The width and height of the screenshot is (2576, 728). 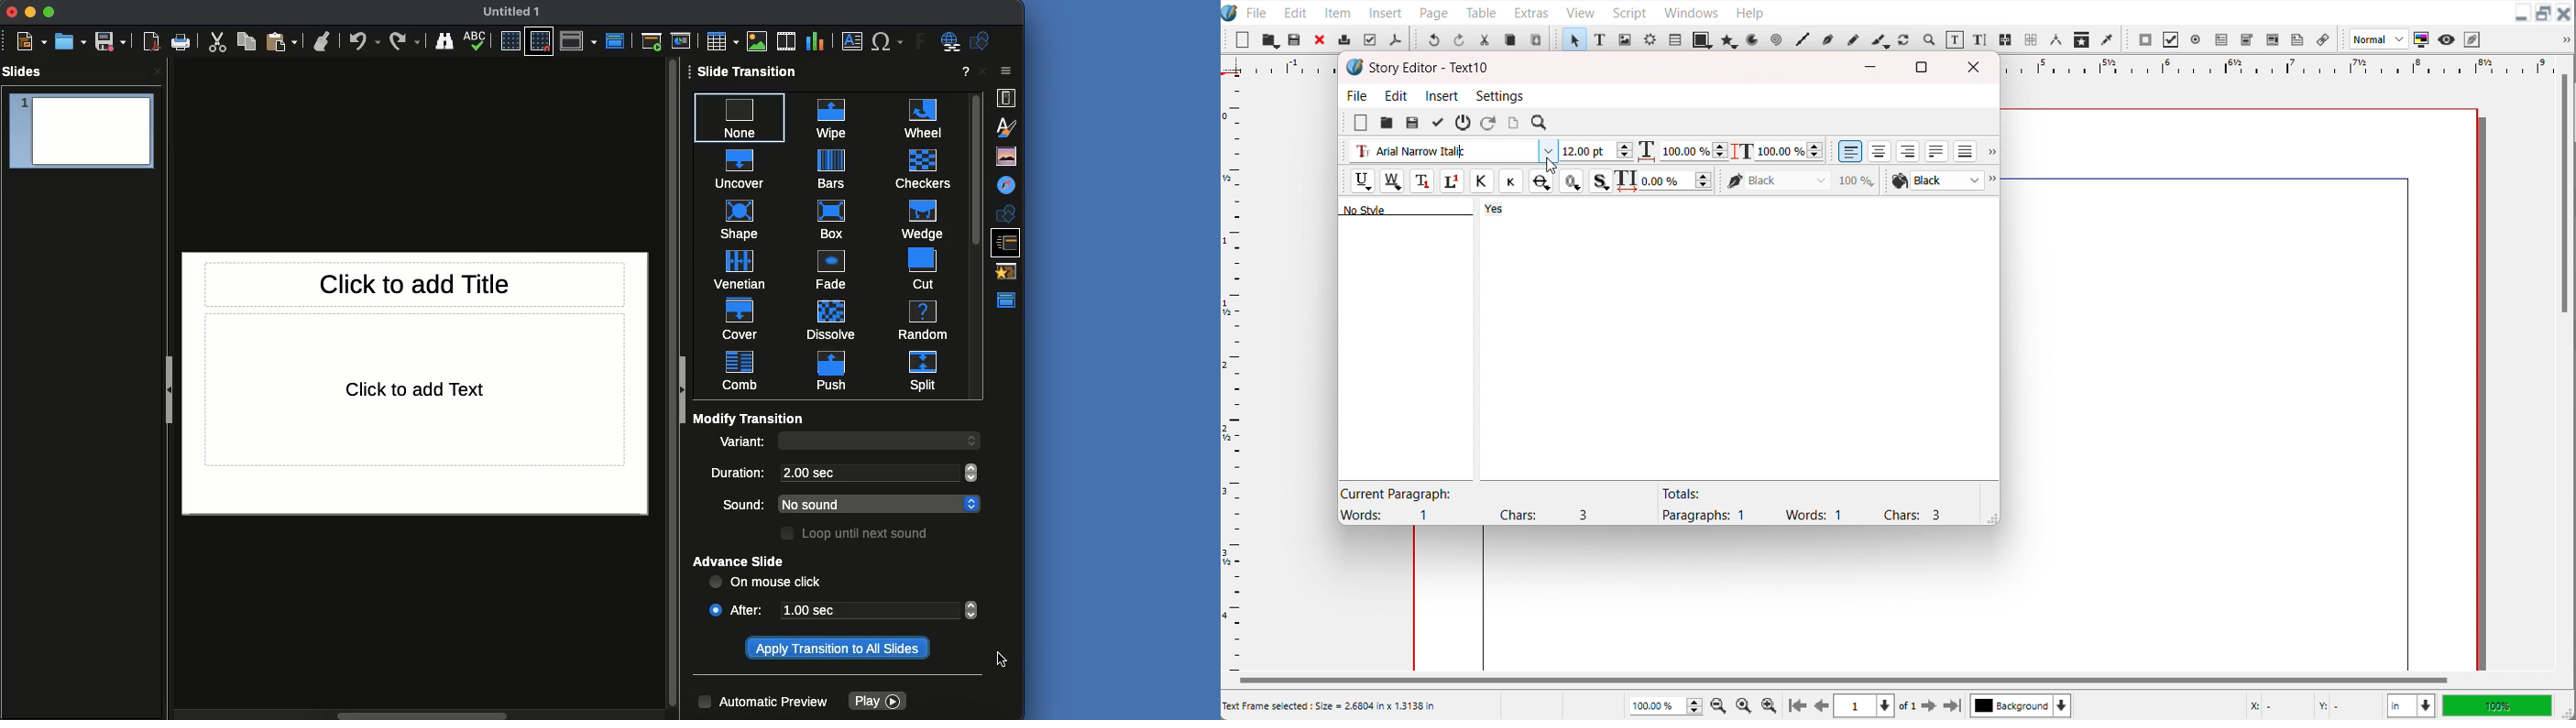 I want to click on New, so click(x=33, y=42).